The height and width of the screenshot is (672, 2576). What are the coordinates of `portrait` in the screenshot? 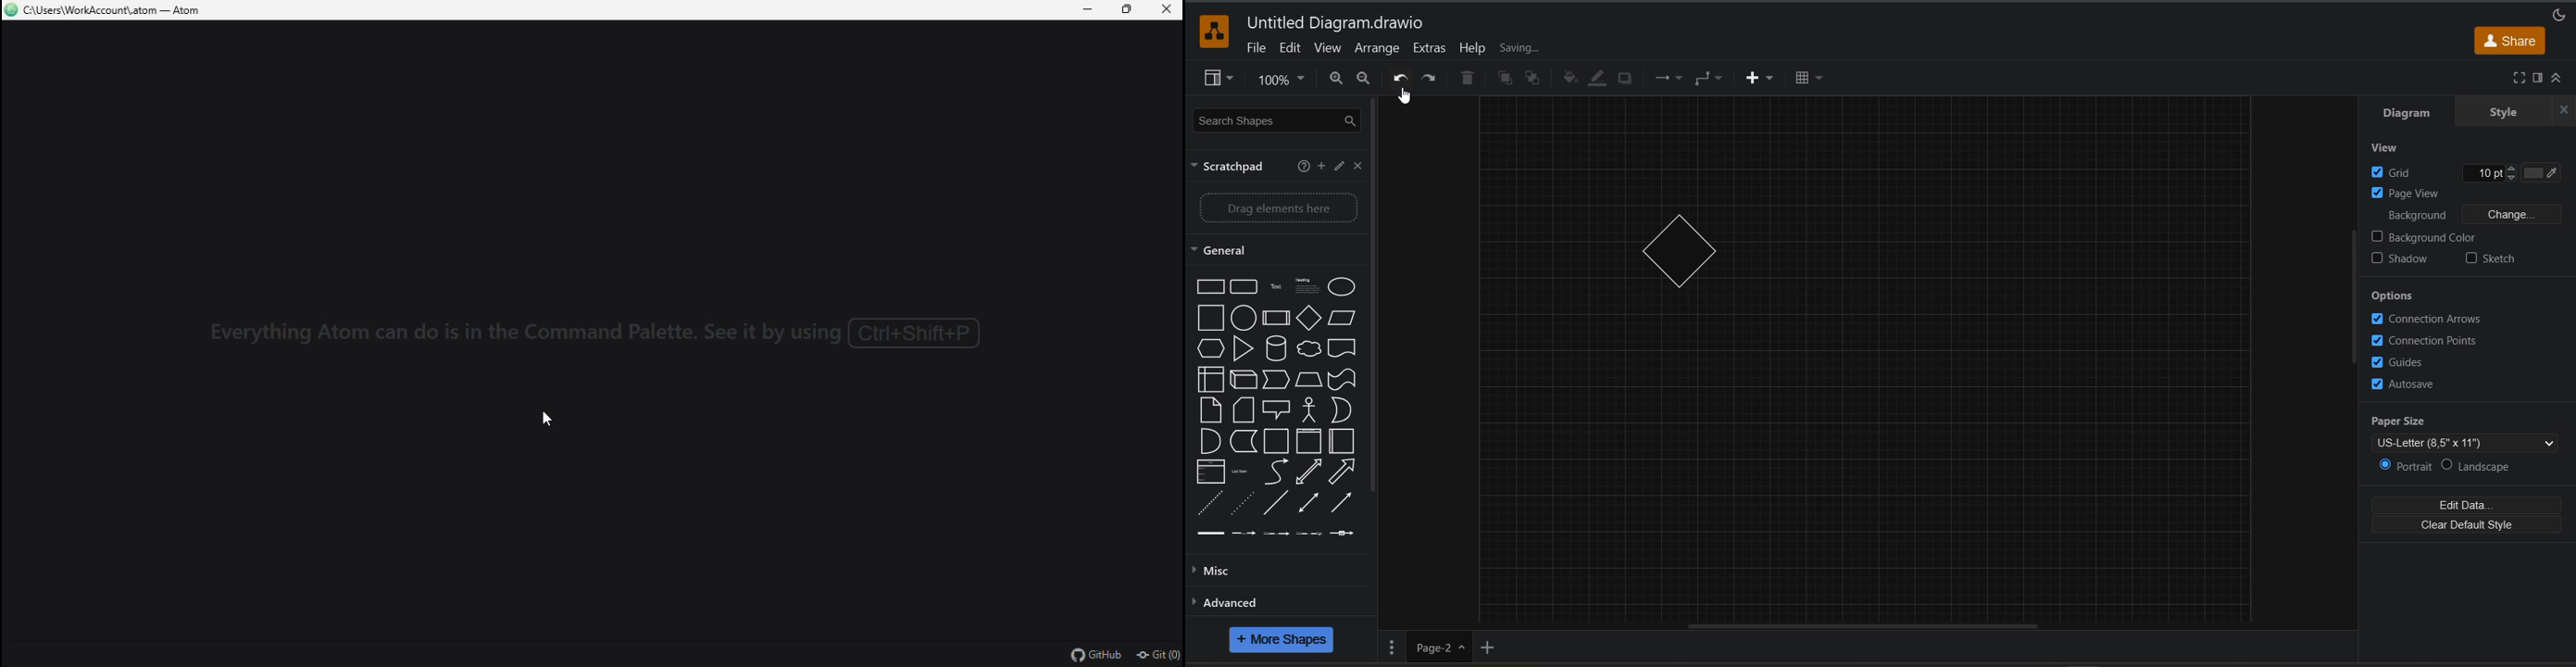 It's located at (2405, 465).